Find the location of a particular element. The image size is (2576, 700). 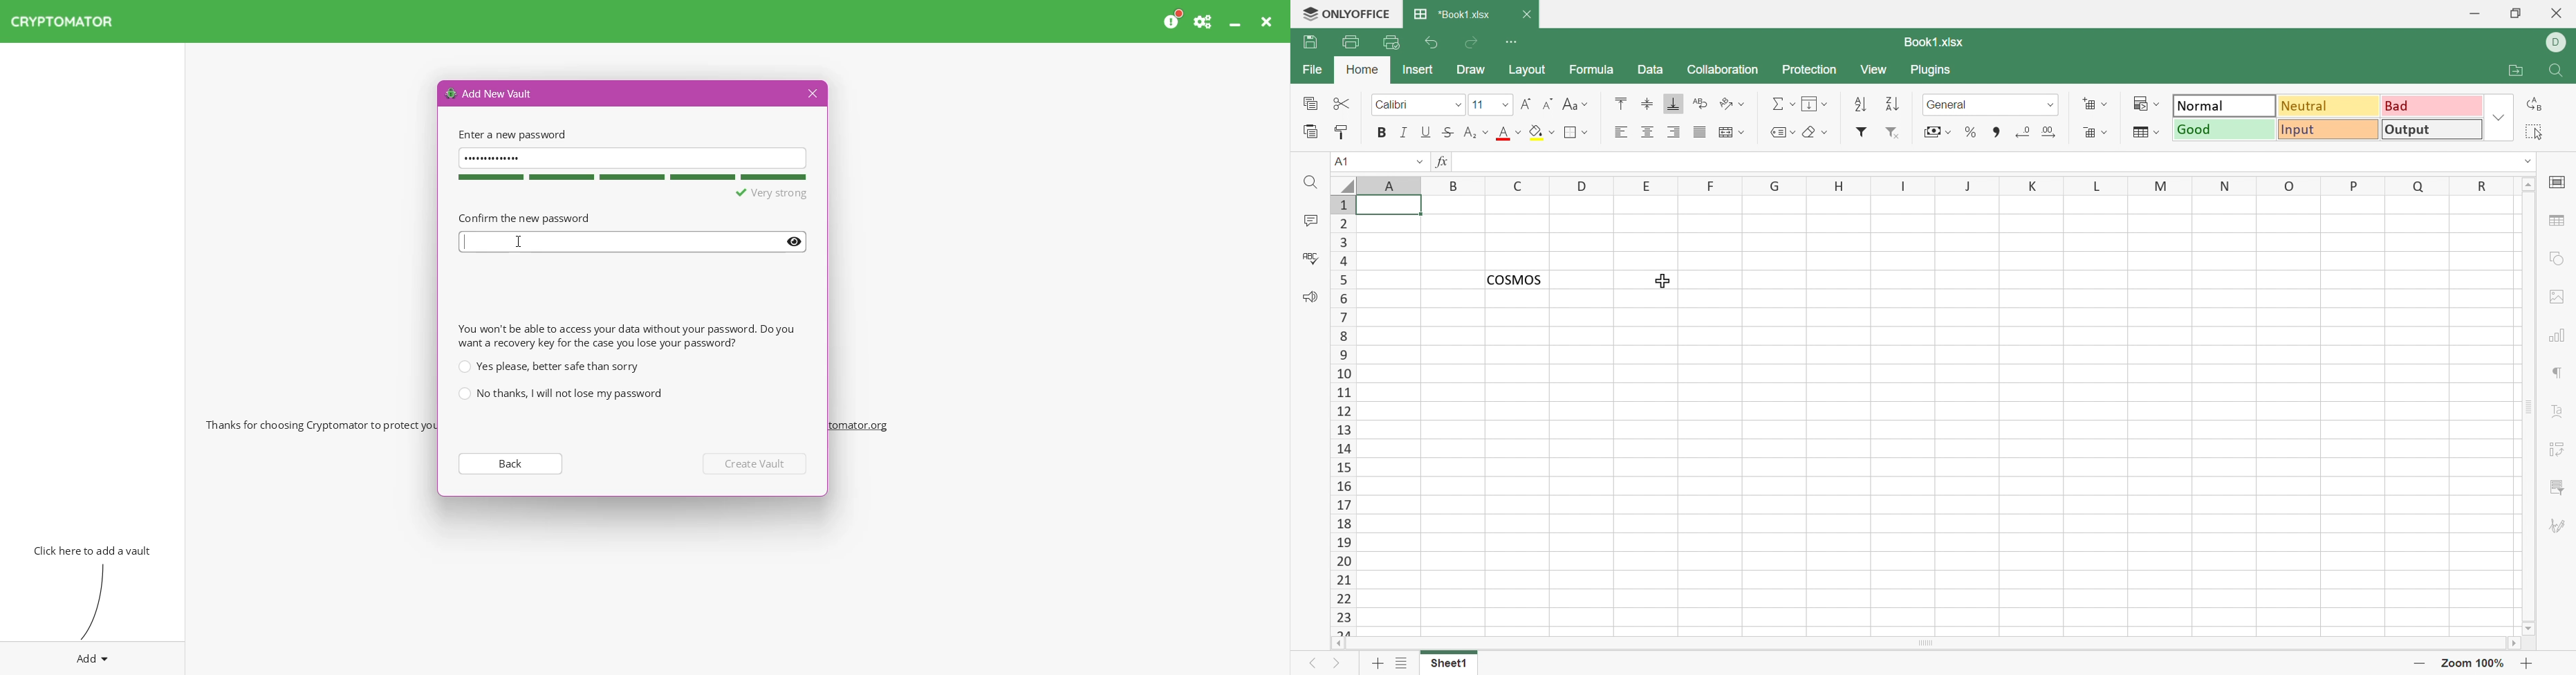

Drop down is located at coordinates (1458, 106).